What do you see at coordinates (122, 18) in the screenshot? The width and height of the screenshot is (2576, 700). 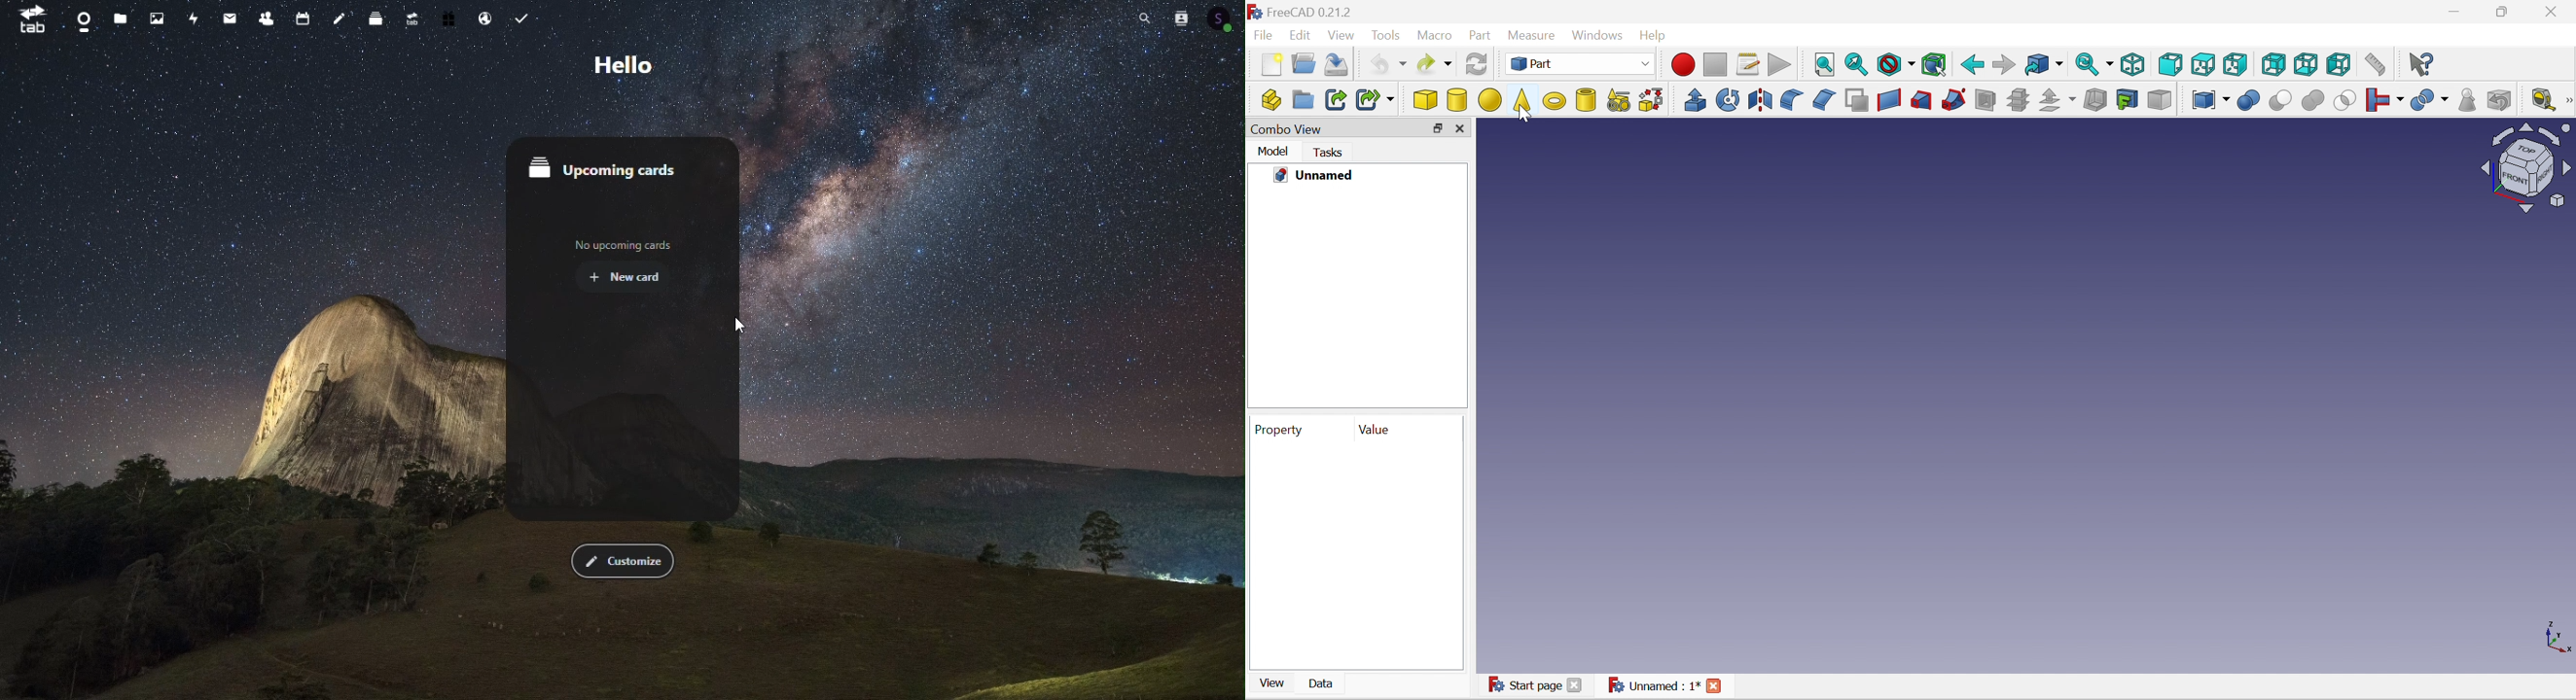 I see `Files` at bounding box center [122, 18].